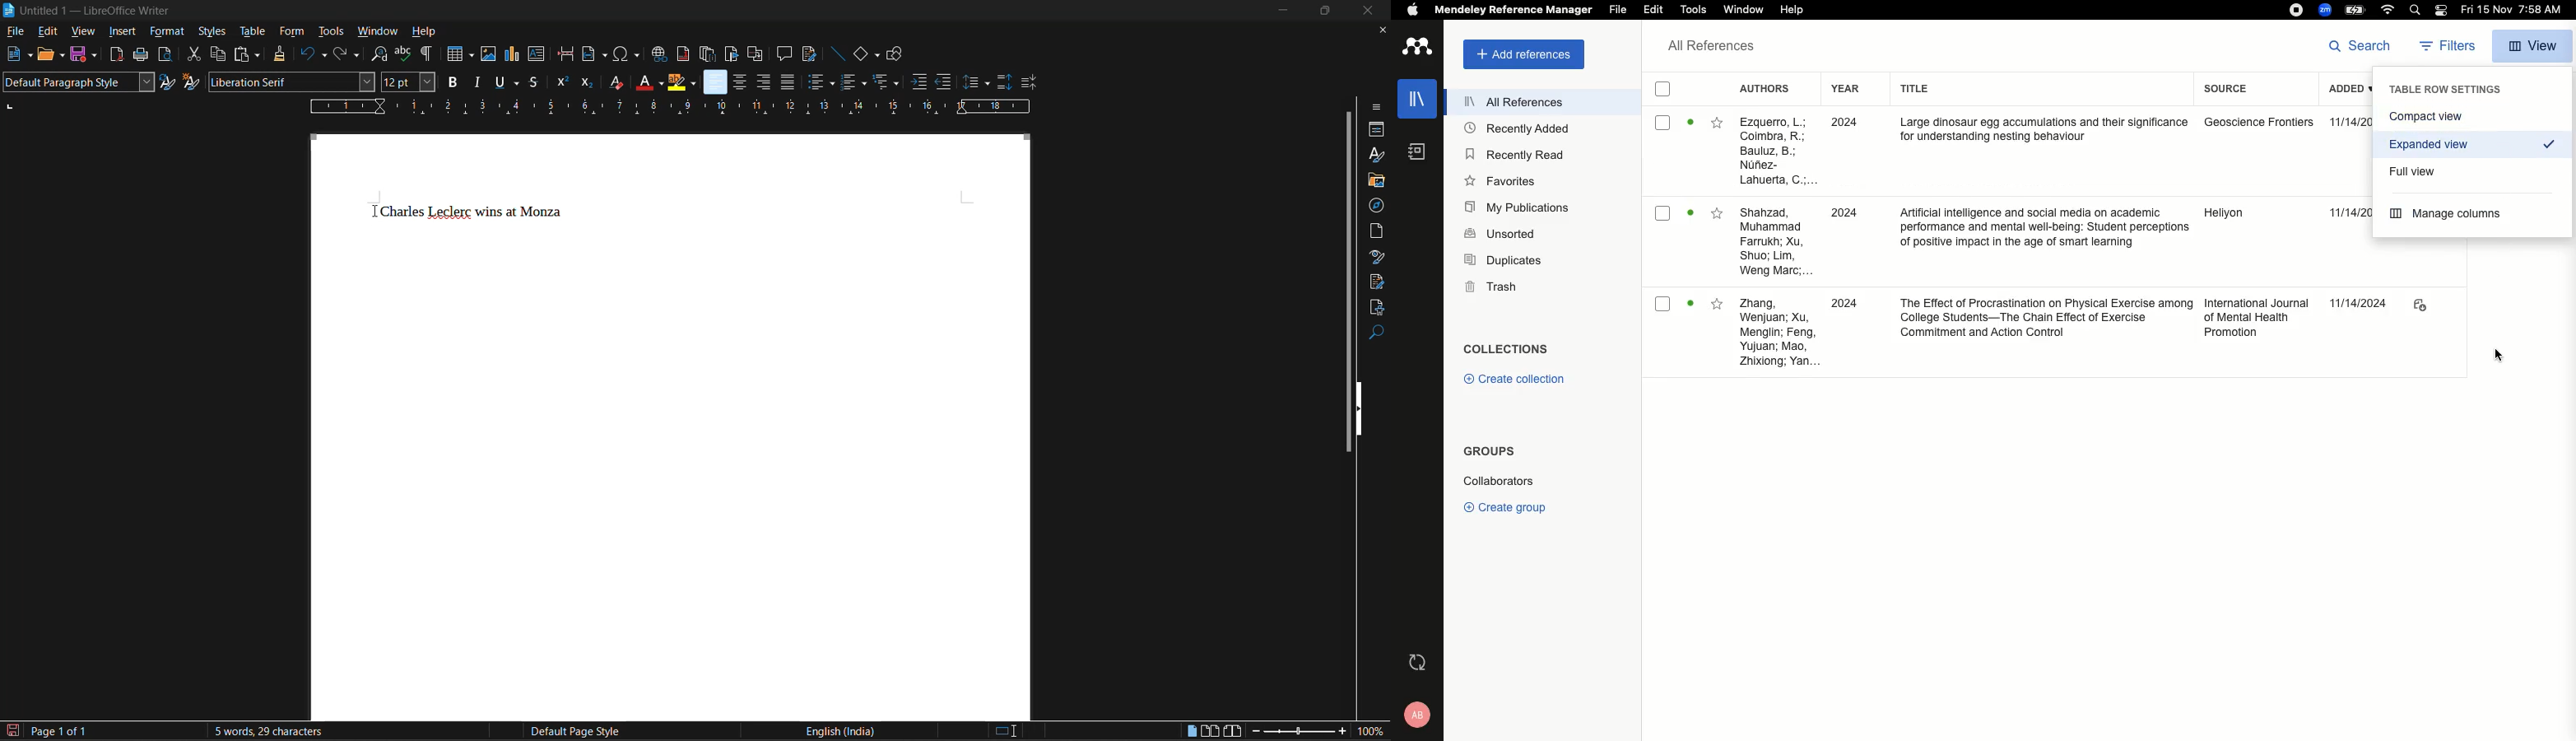 The width and height of the screenshot is (2576, 756). Describe the element at coordinates (1416, 48) in the screenshot. I see `Logo` at that location.